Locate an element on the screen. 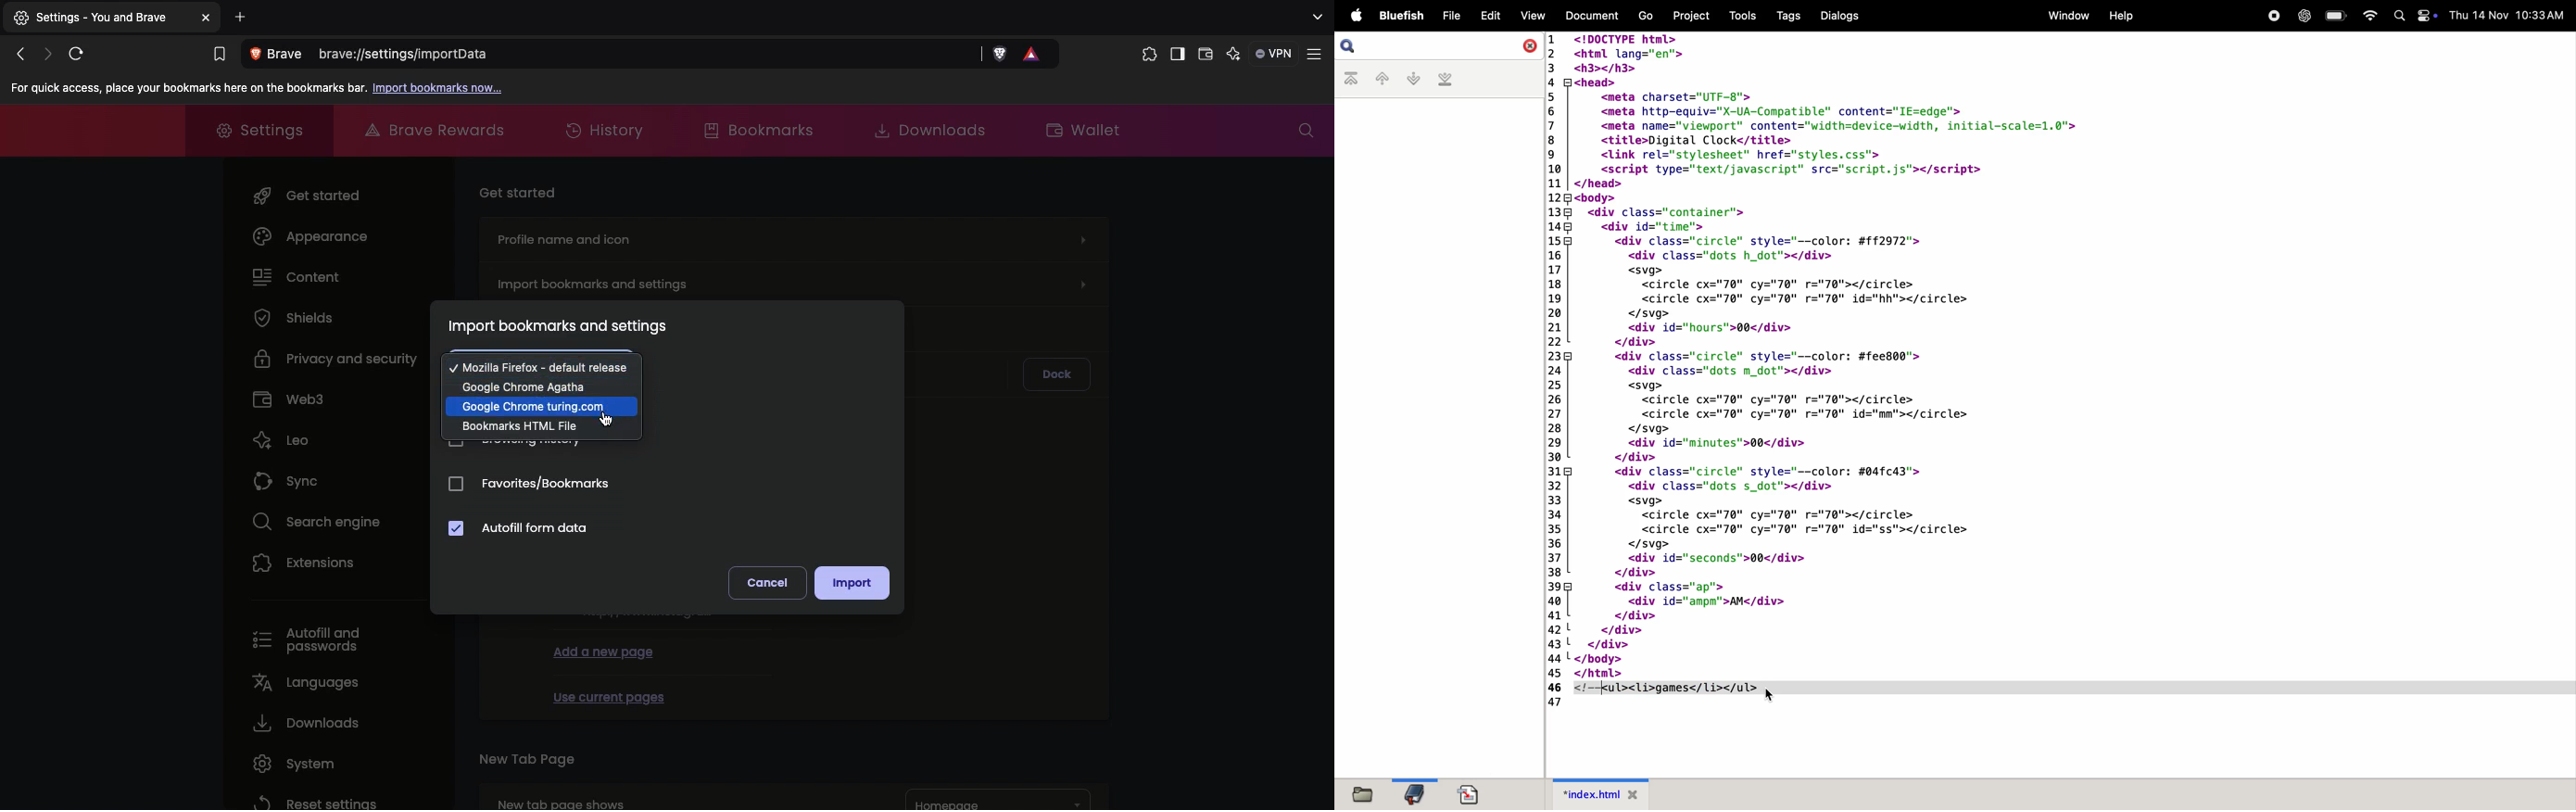  window is located at coordinates (2066, 16).